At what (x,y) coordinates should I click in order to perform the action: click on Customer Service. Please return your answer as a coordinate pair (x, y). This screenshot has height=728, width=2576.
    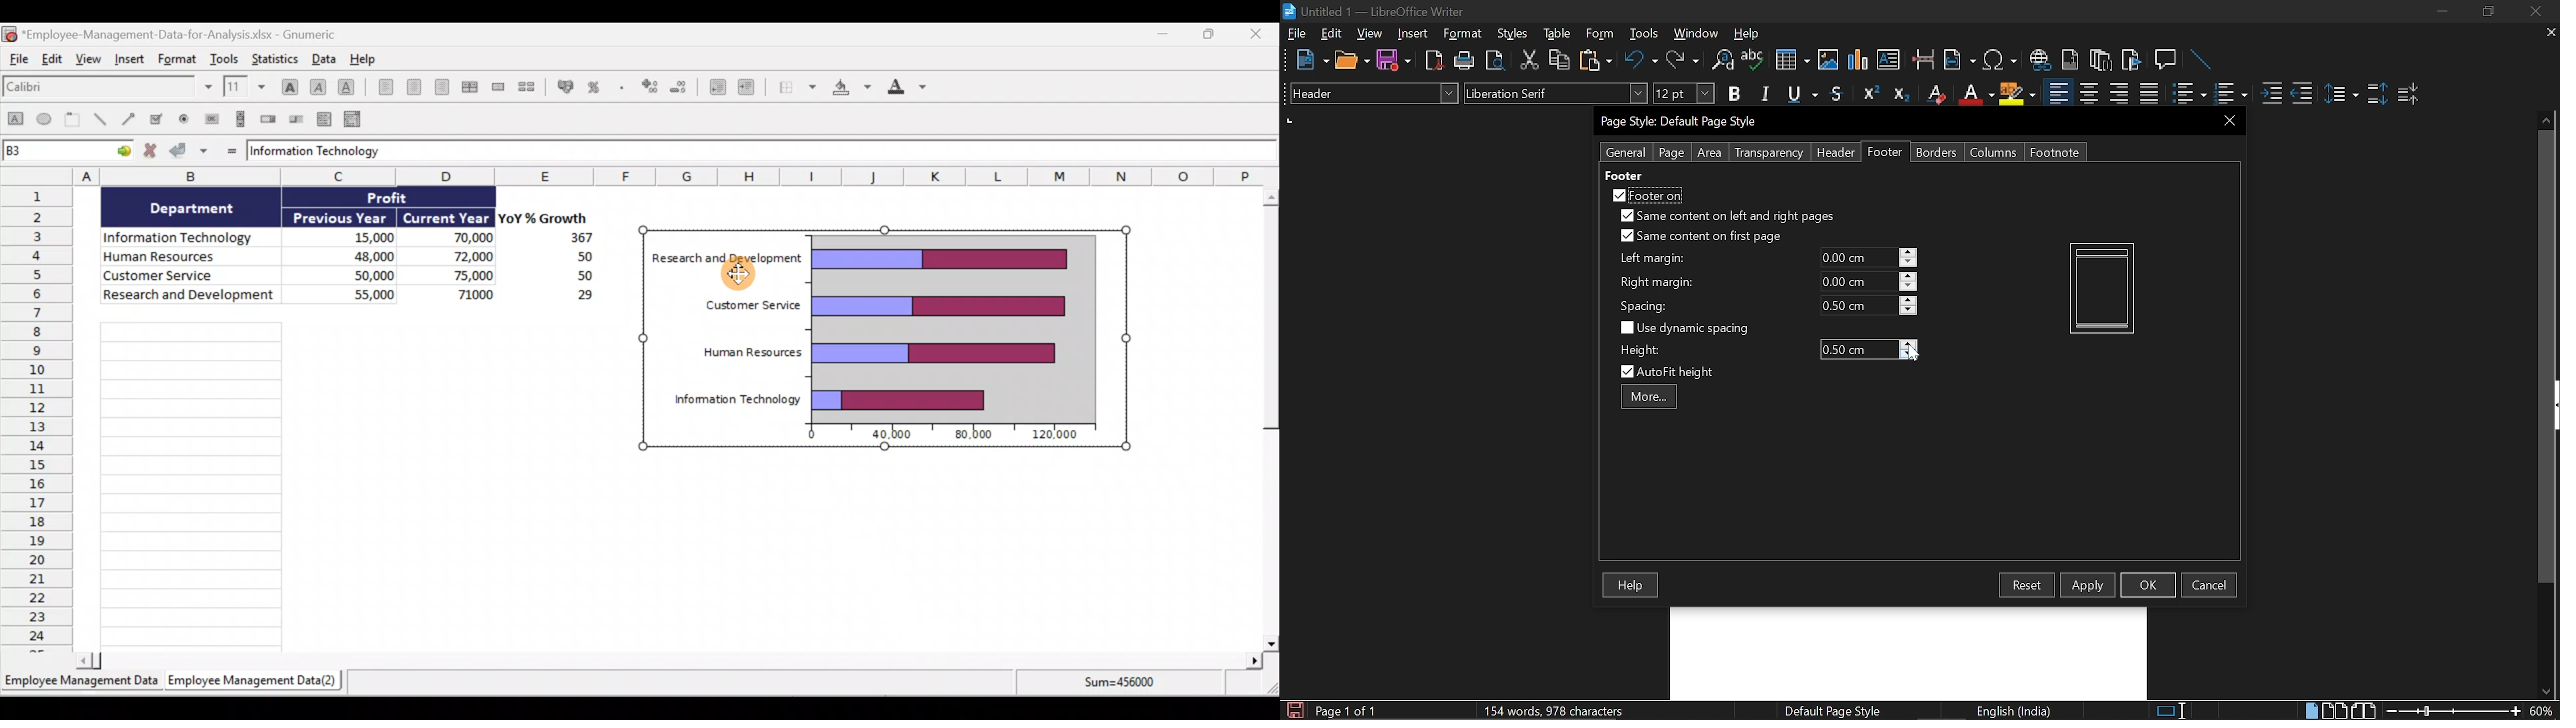
    Looking at the image, I should click on (193, 277).